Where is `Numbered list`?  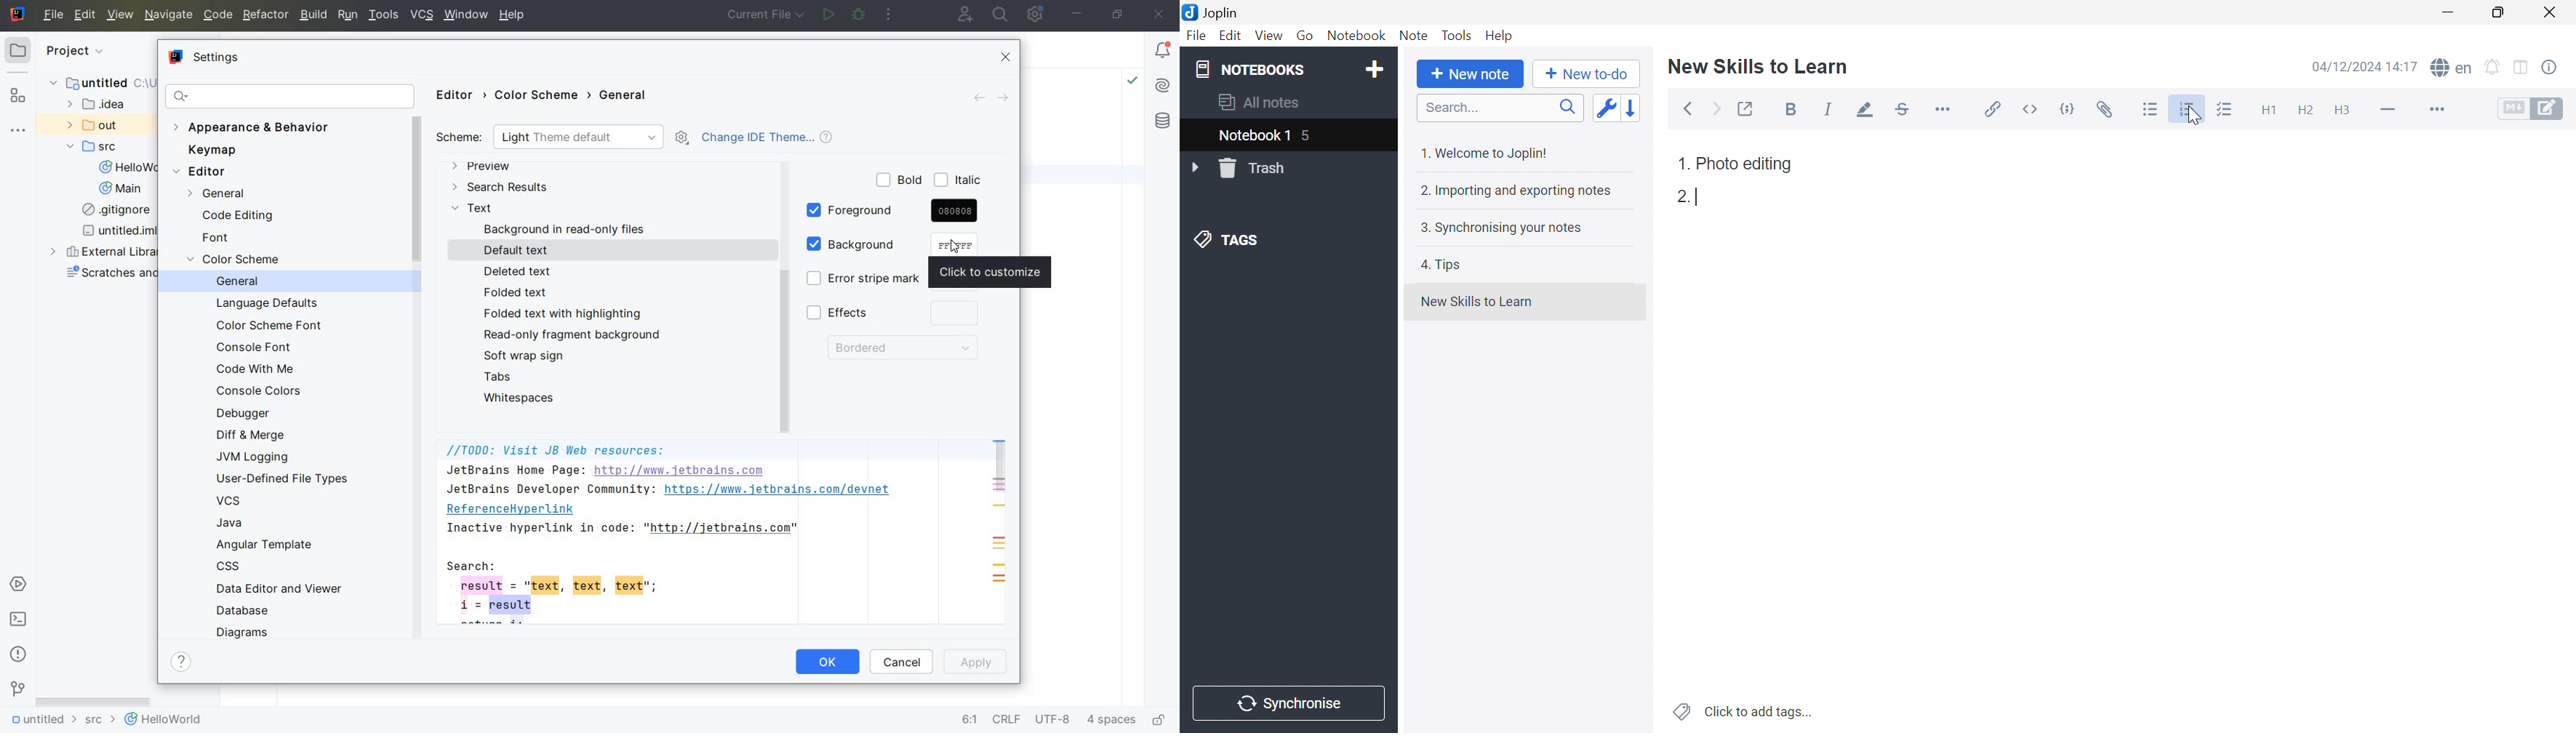
Numbered list is located at coordinates (2188, 109).